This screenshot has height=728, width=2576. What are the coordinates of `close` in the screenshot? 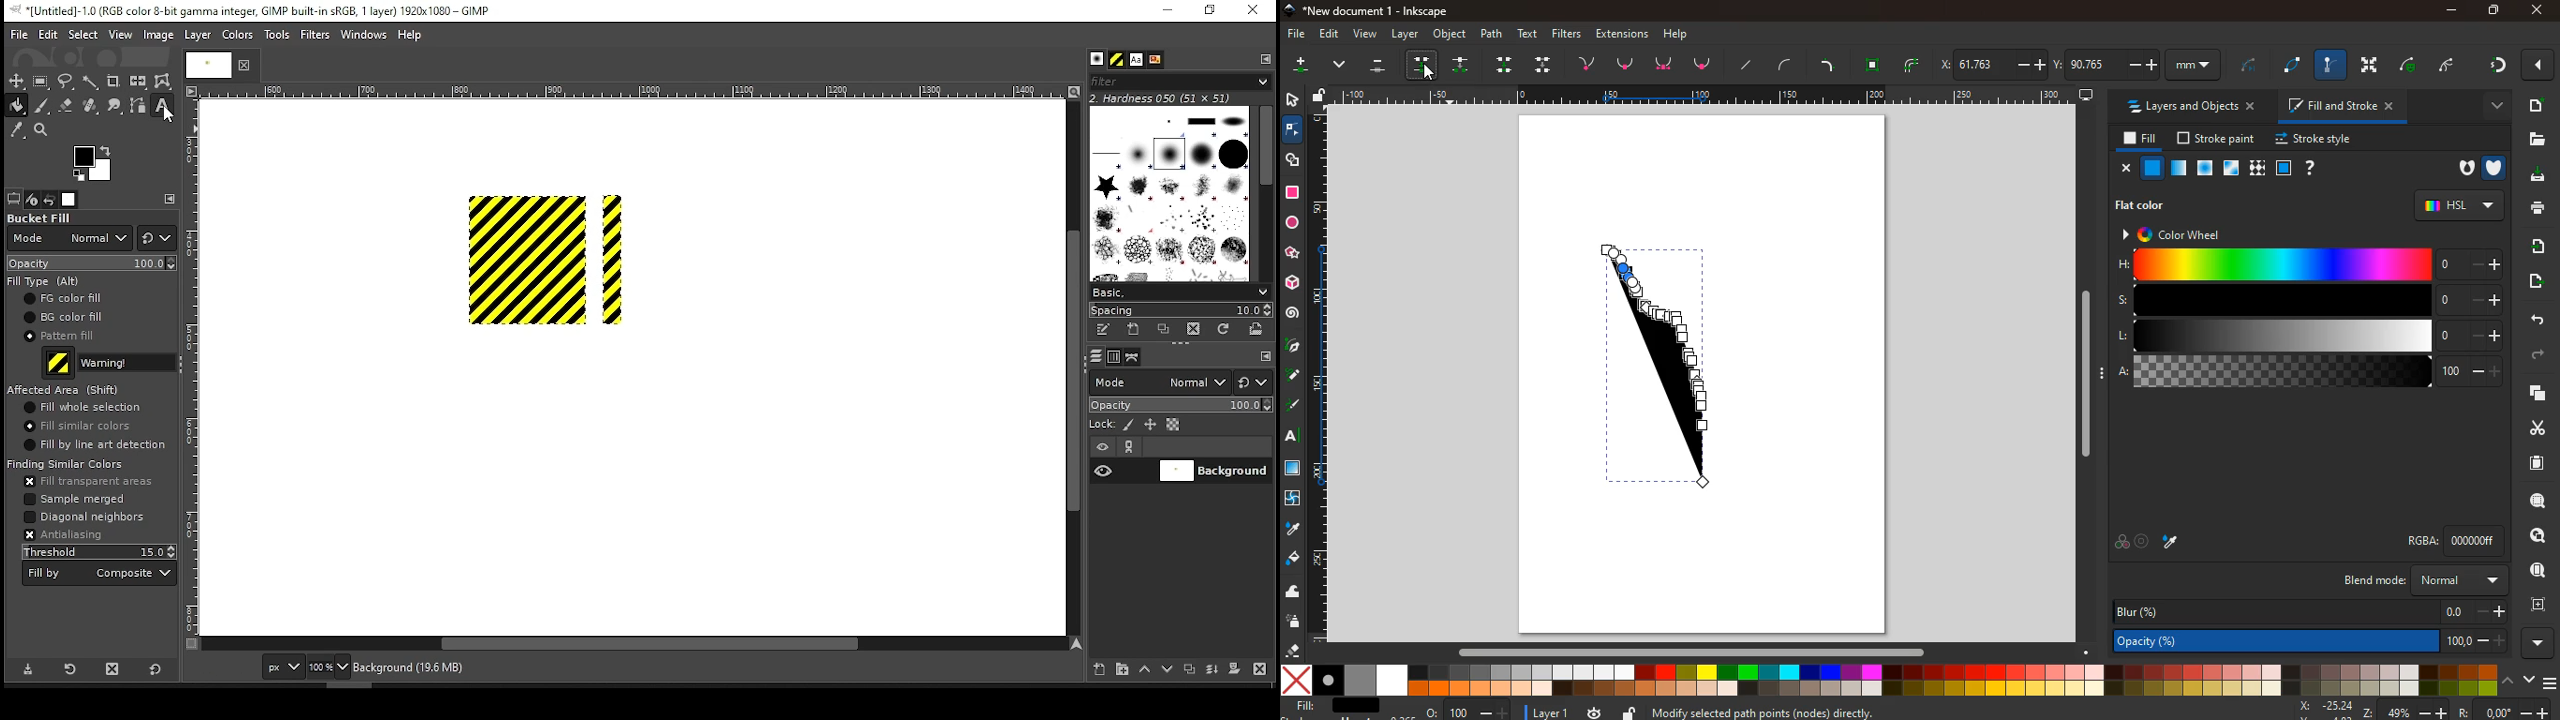 It's located at (242, 65).